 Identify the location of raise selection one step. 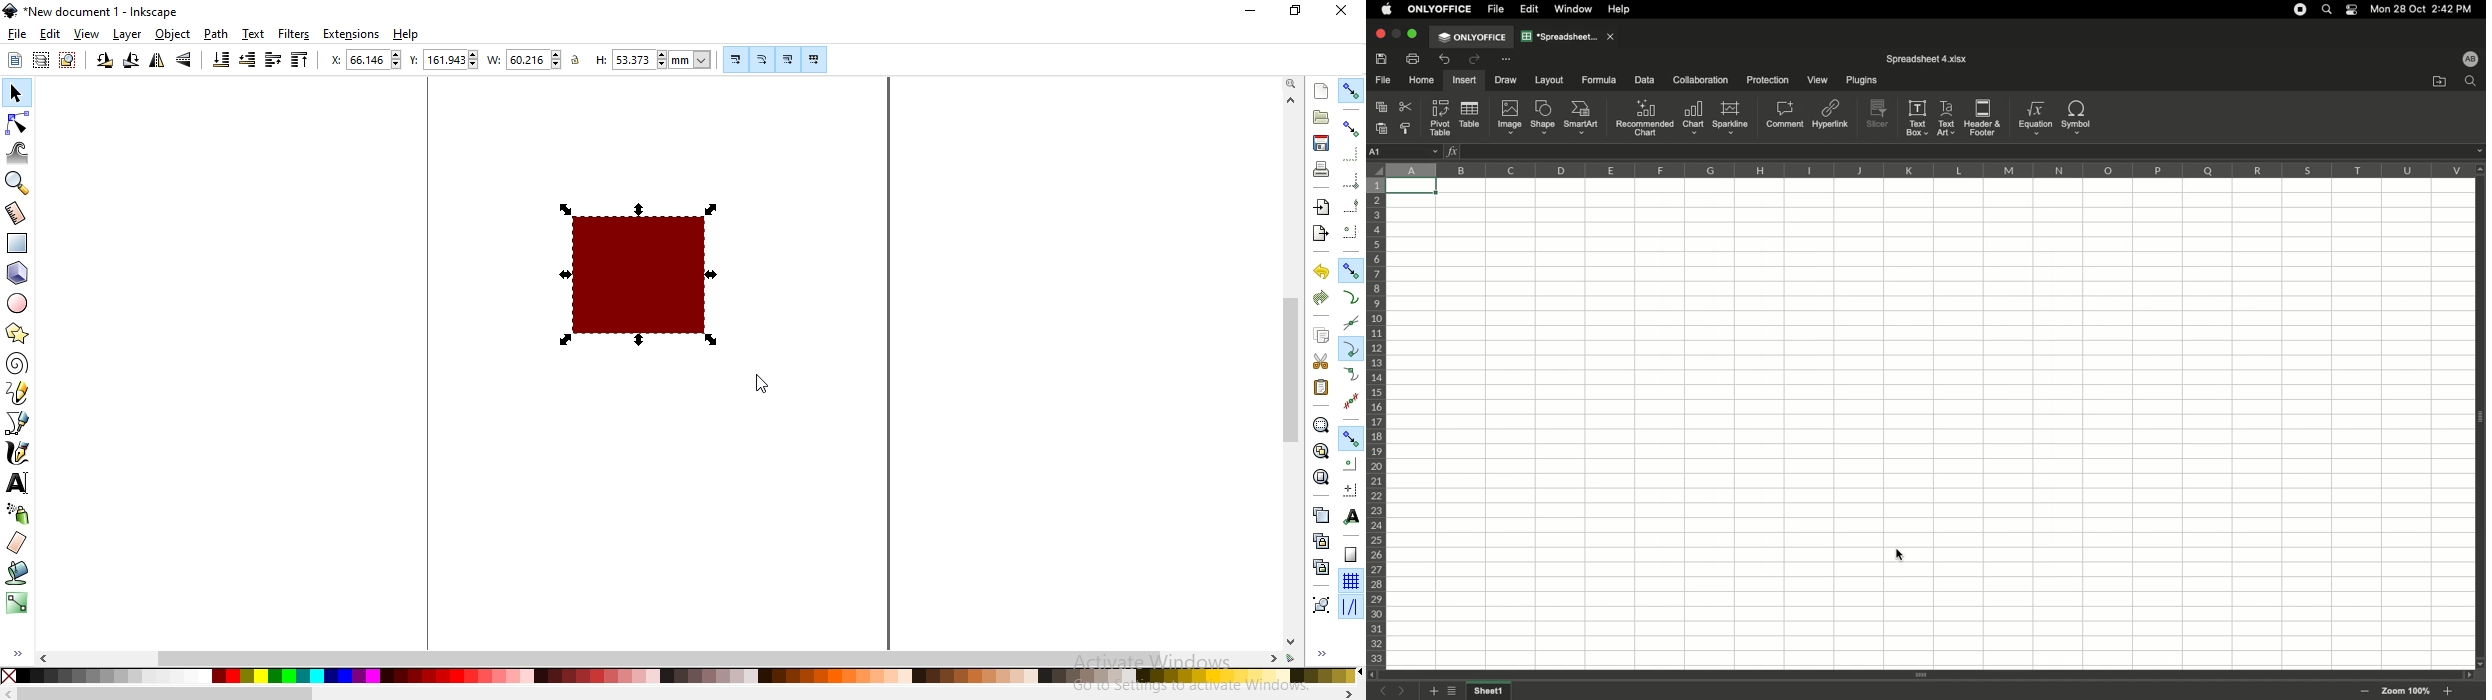
(273, 60).